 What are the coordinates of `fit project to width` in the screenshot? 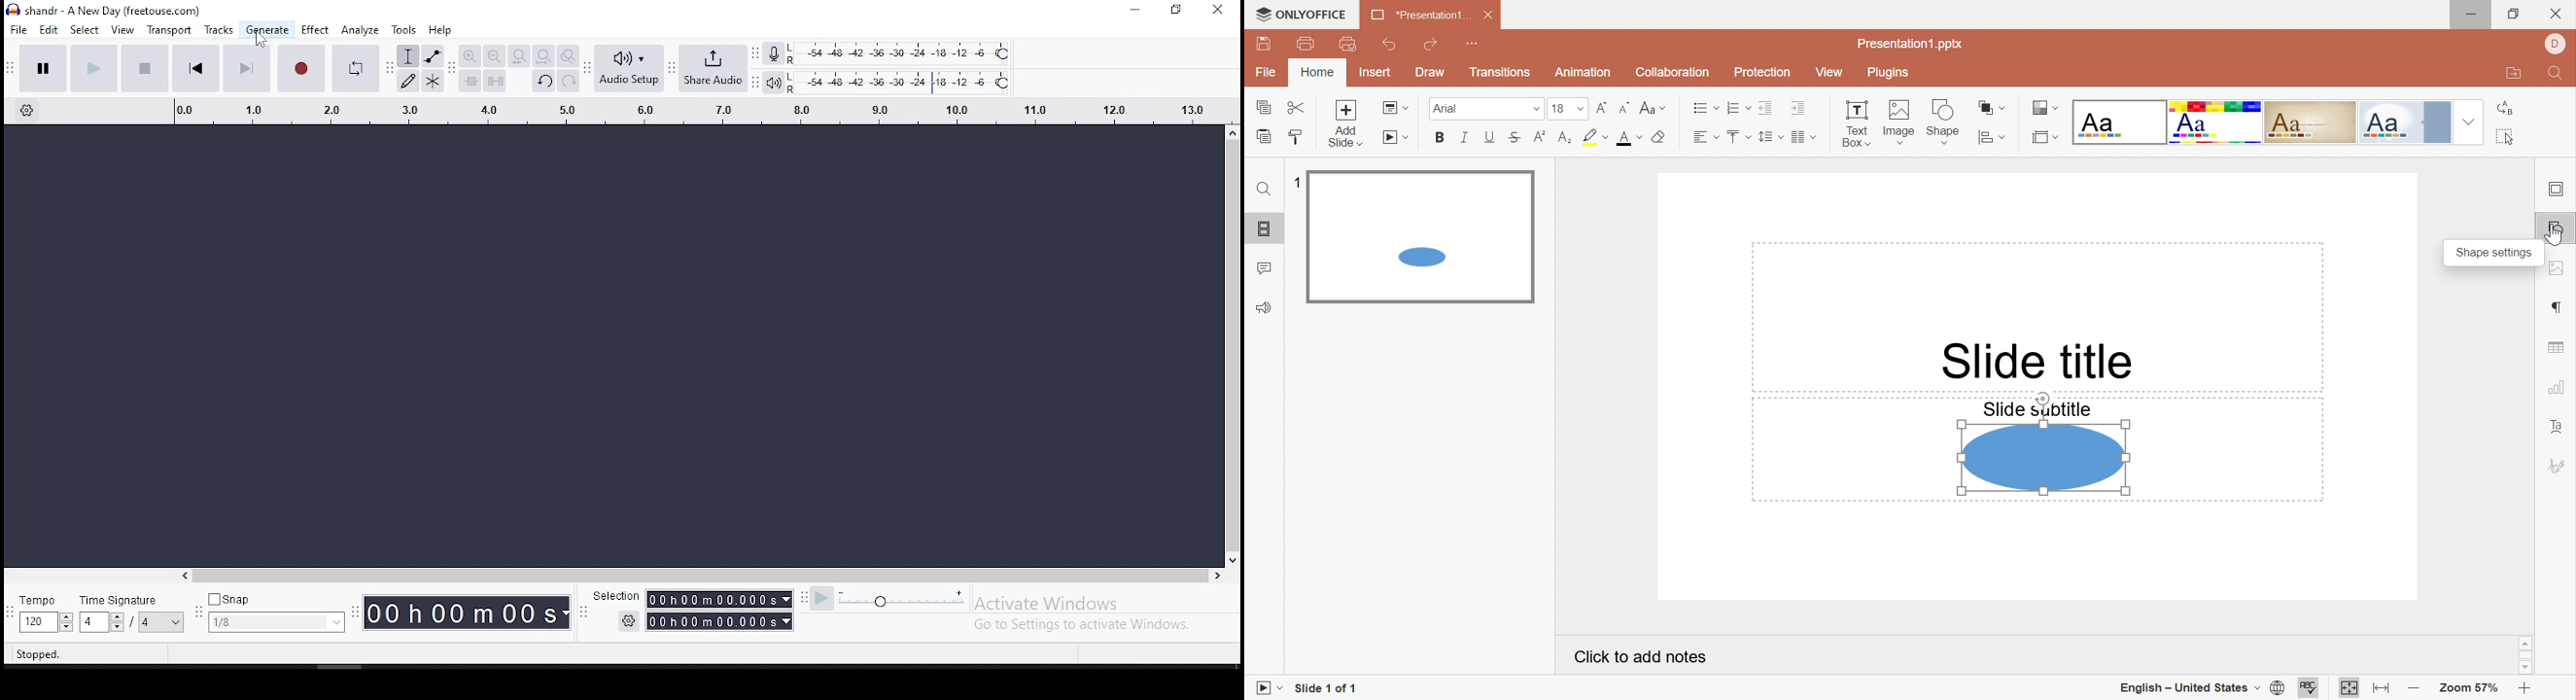 It's located at (543, 56).